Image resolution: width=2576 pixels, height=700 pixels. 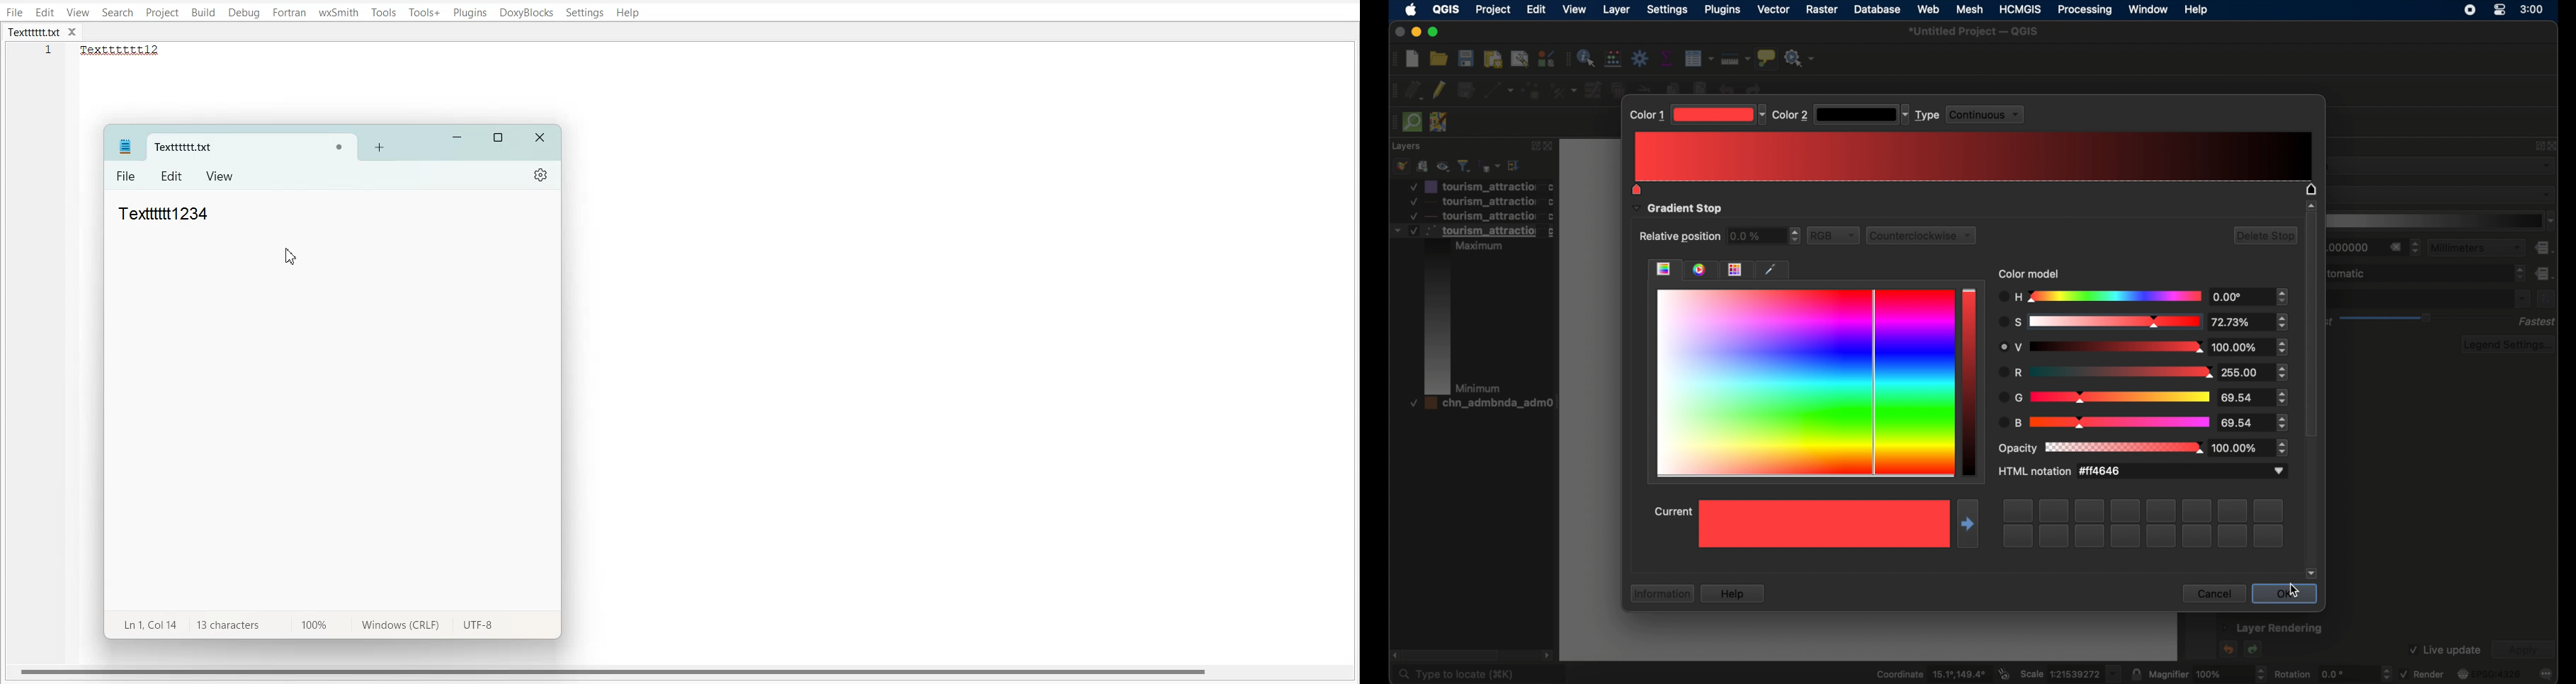 I want to click on data defined override, so click(x=2545, y=248).